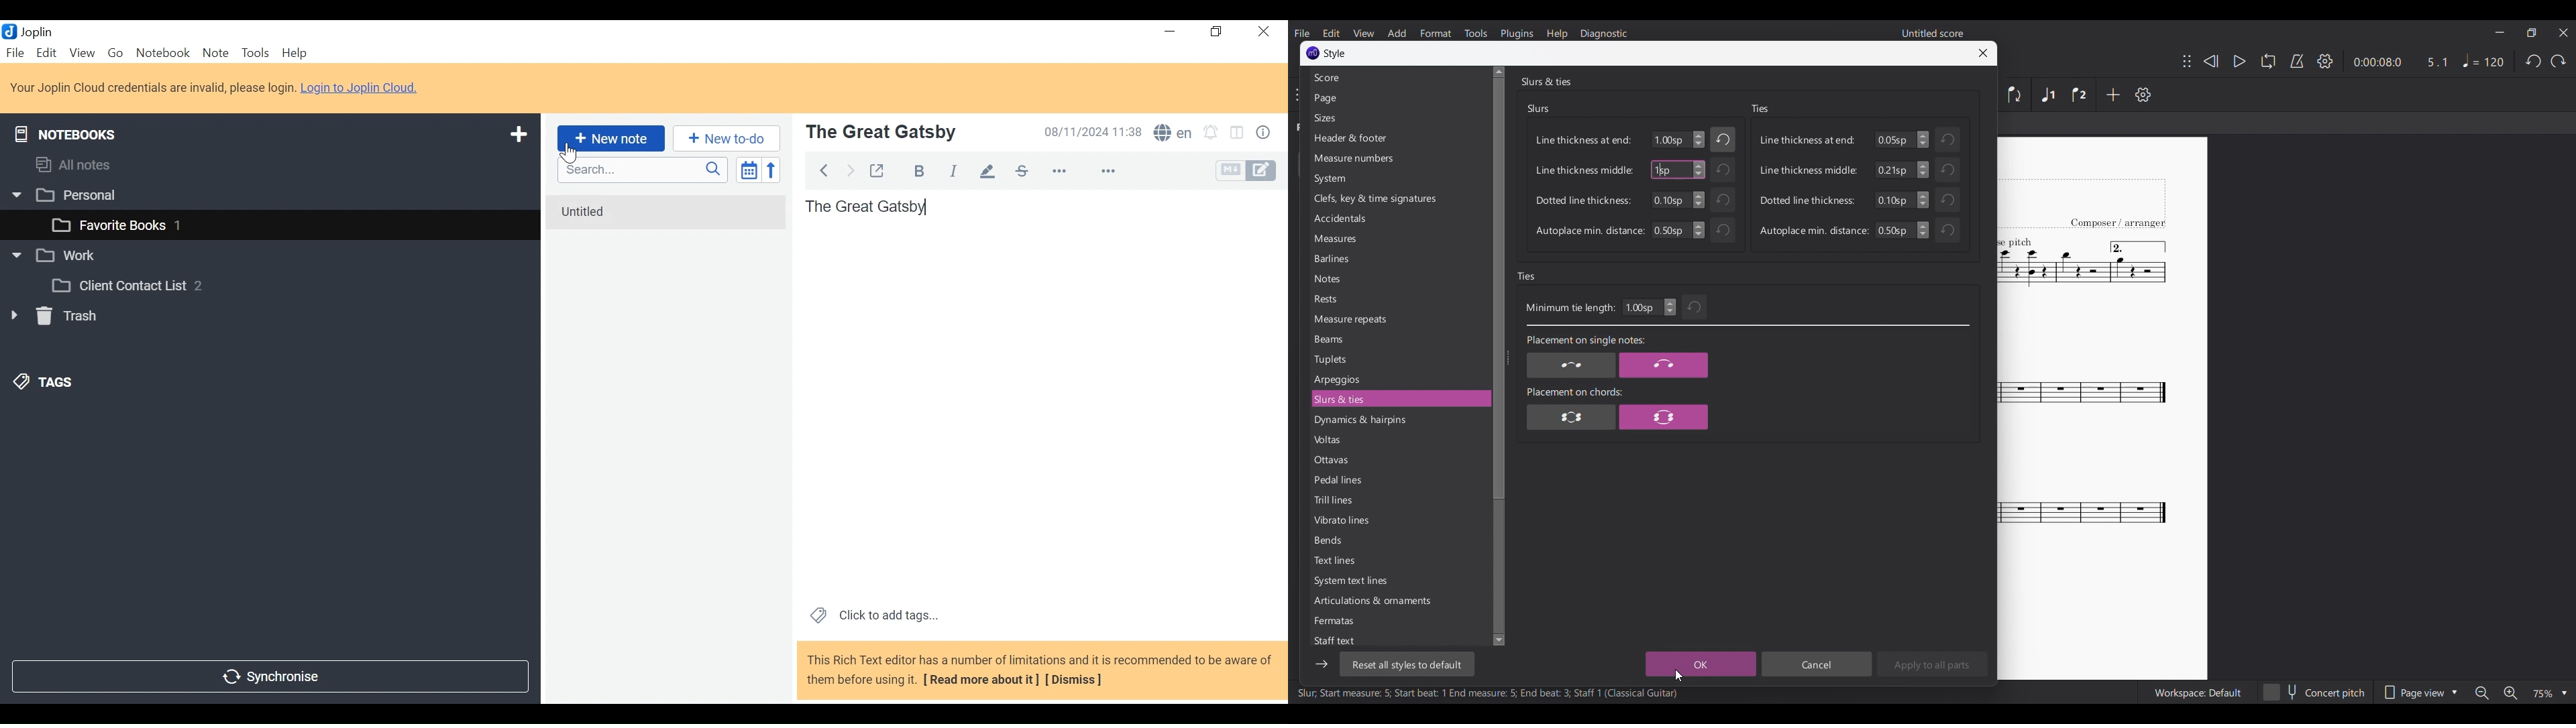 The height and width of the screenshot is (728, 2576). I want to click on The great gatsby, so click(912, 133).